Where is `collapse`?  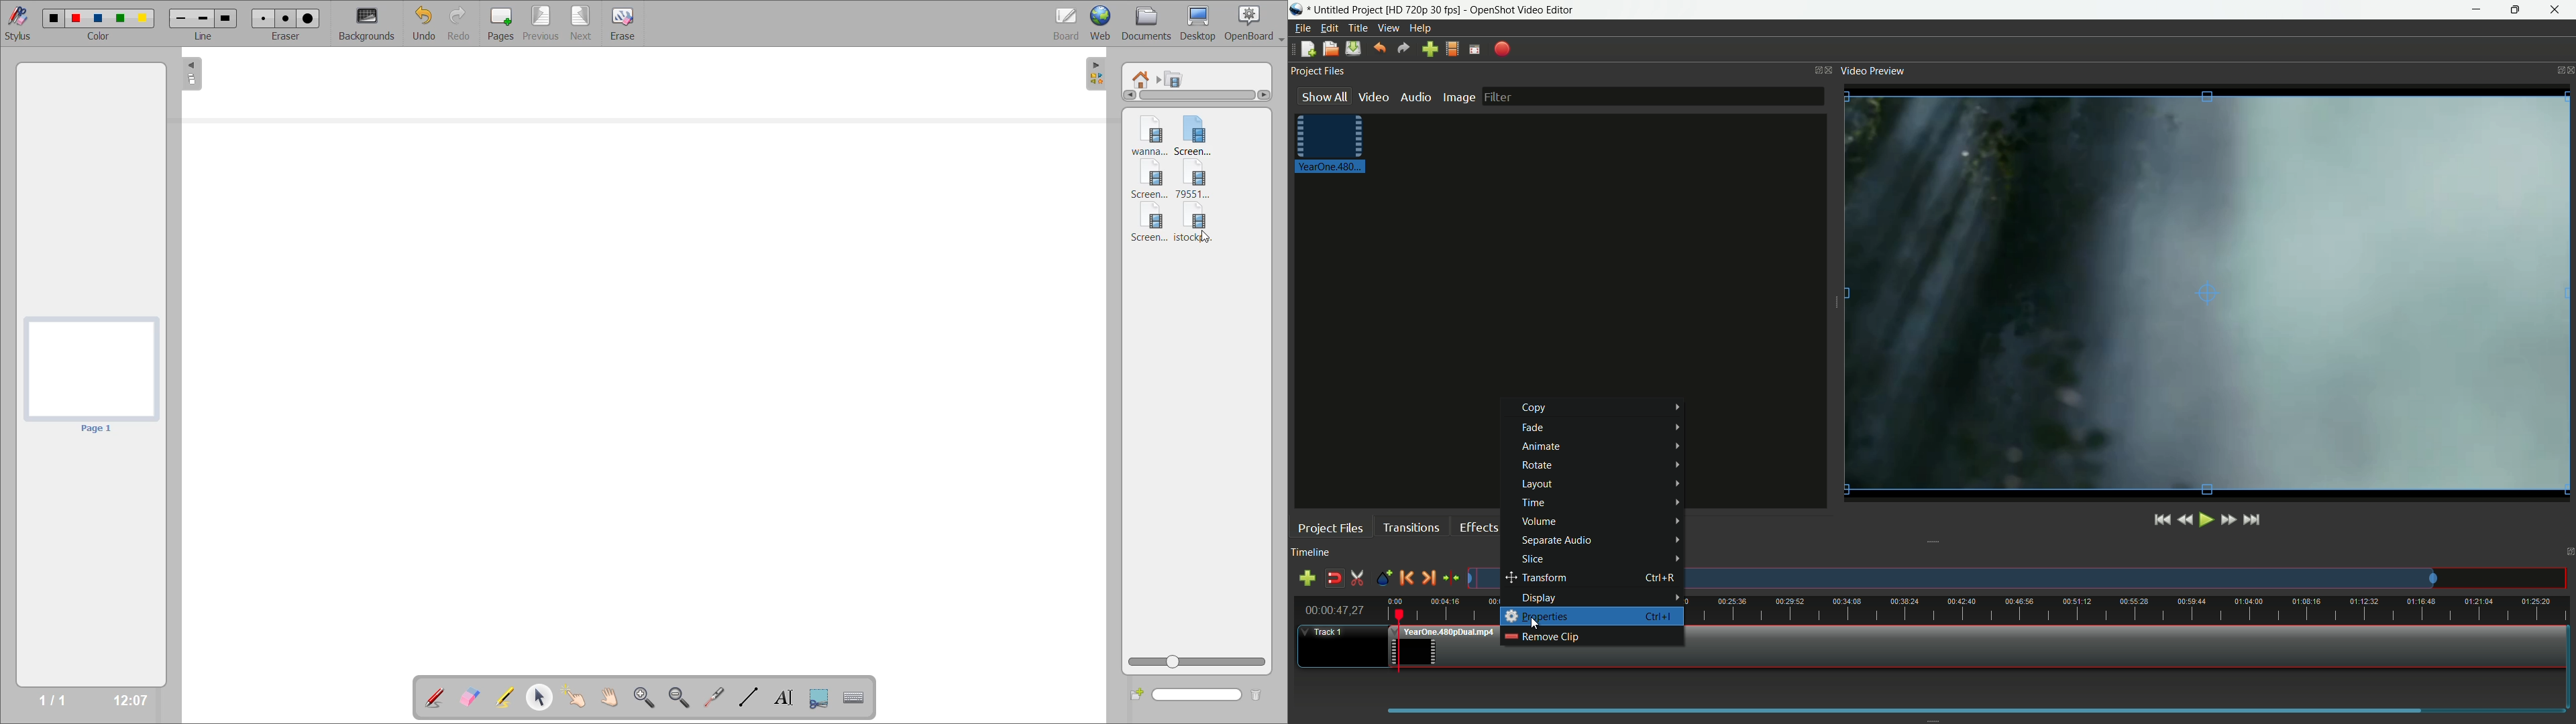 collapse is located at coordinates (1097, 72).